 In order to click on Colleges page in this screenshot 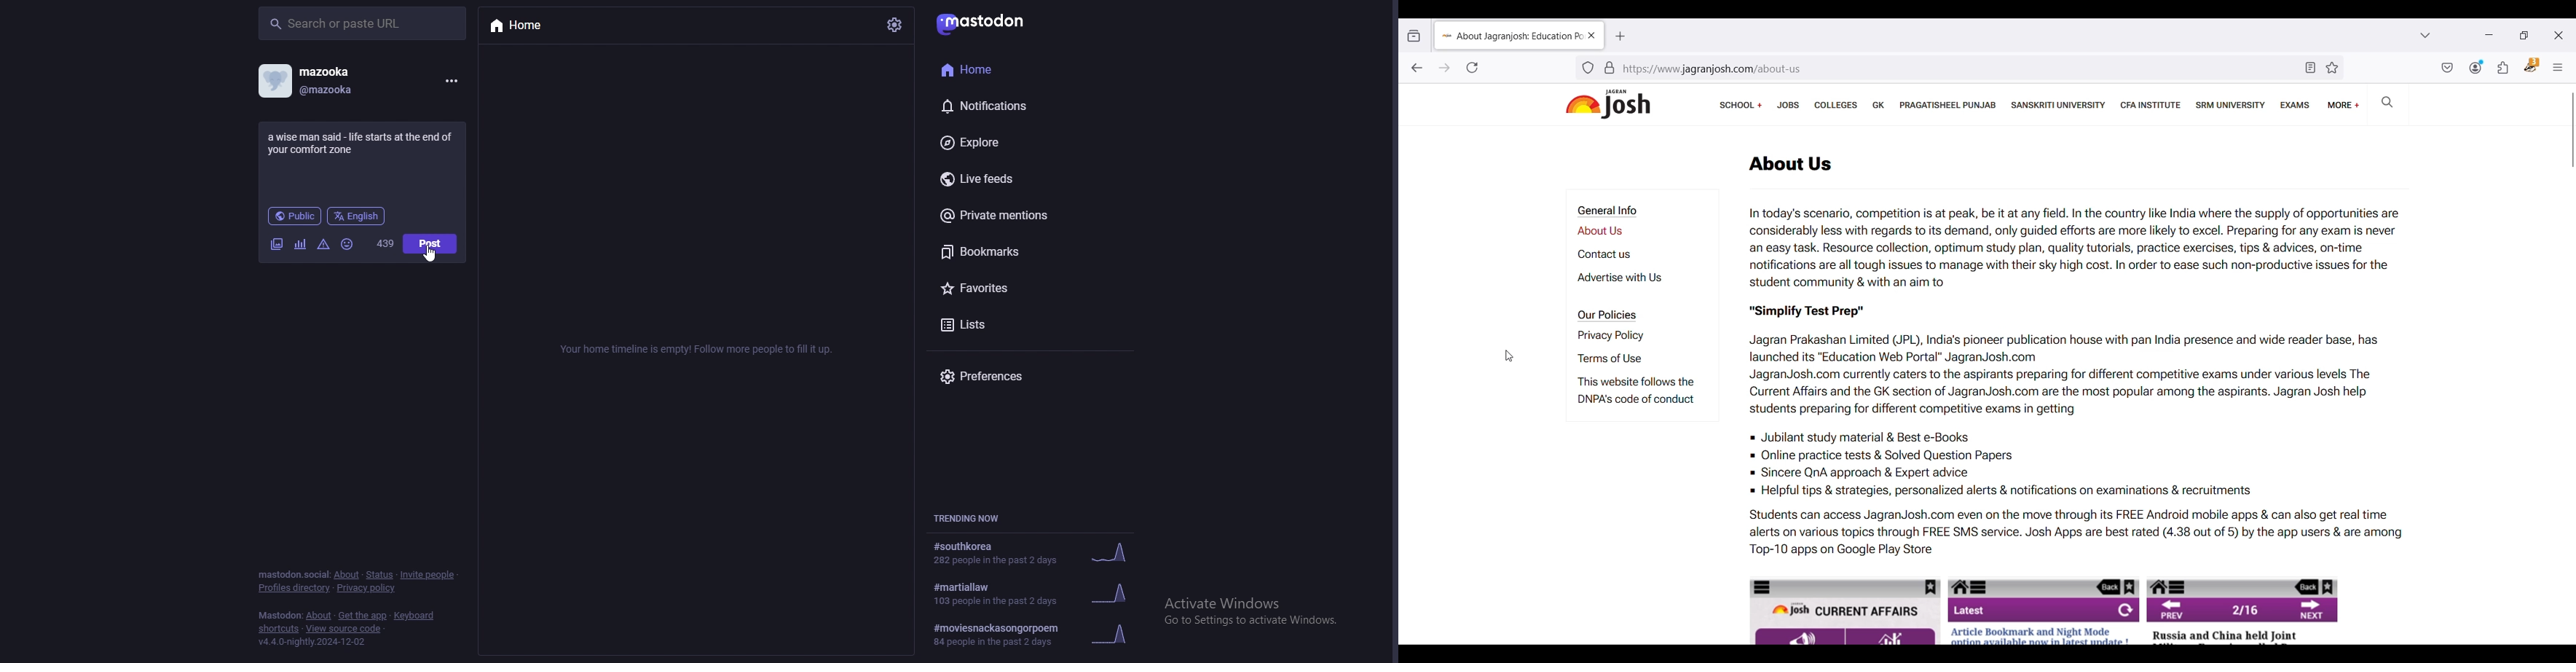, I will do `click(1837, 103)`.